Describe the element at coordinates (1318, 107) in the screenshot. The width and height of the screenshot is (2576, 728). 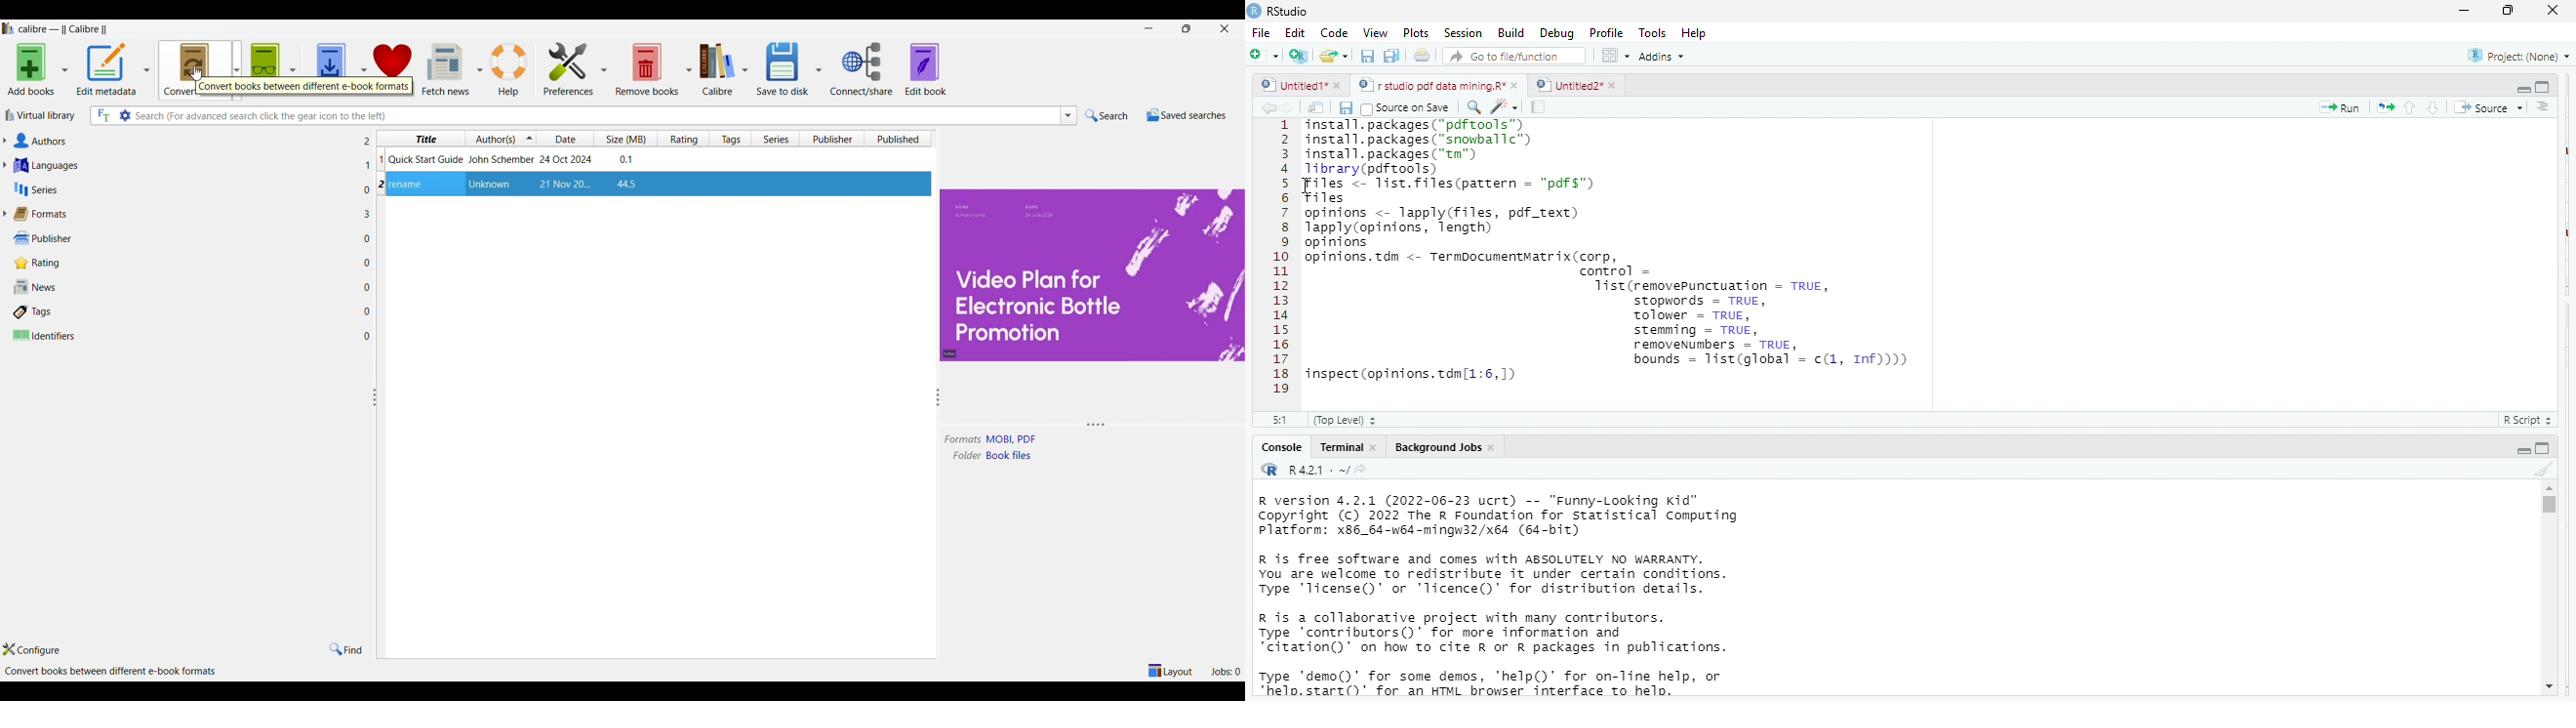
I see `show in new window` at that location.